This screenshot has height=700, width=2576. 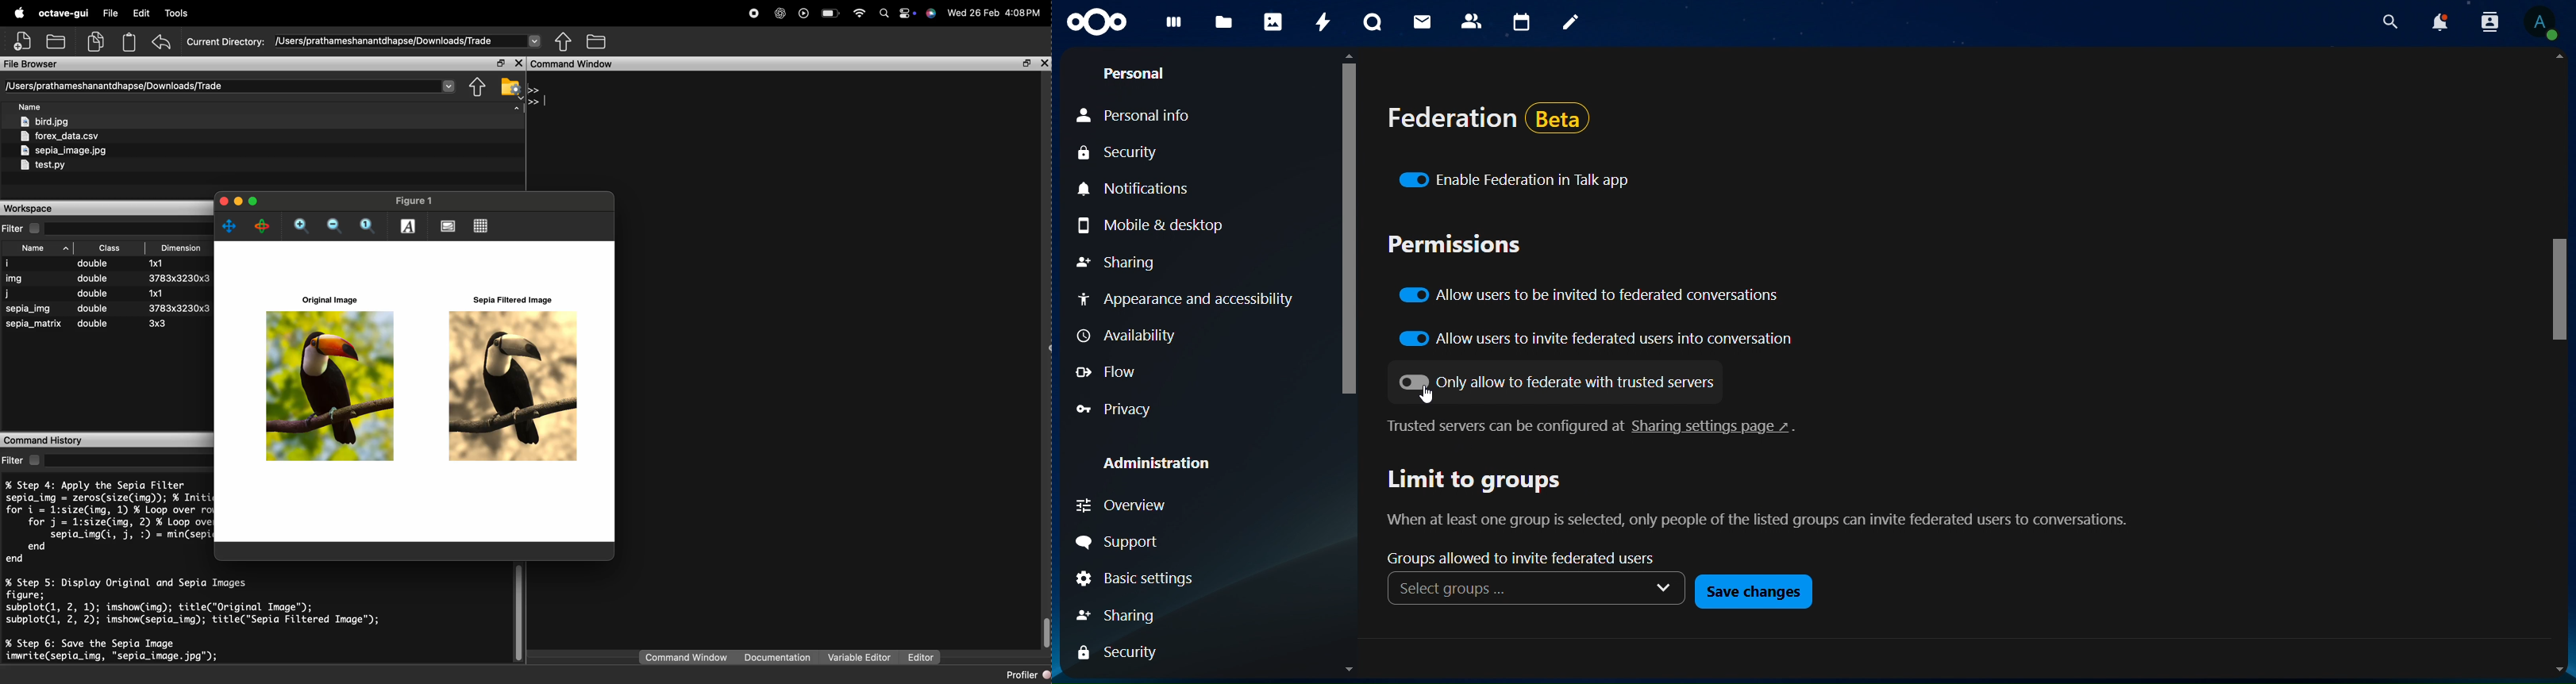 What do you see at coordinates (1179, 29) in the screenshot?
I see `dashboard` at bounding box center [1179, 29].